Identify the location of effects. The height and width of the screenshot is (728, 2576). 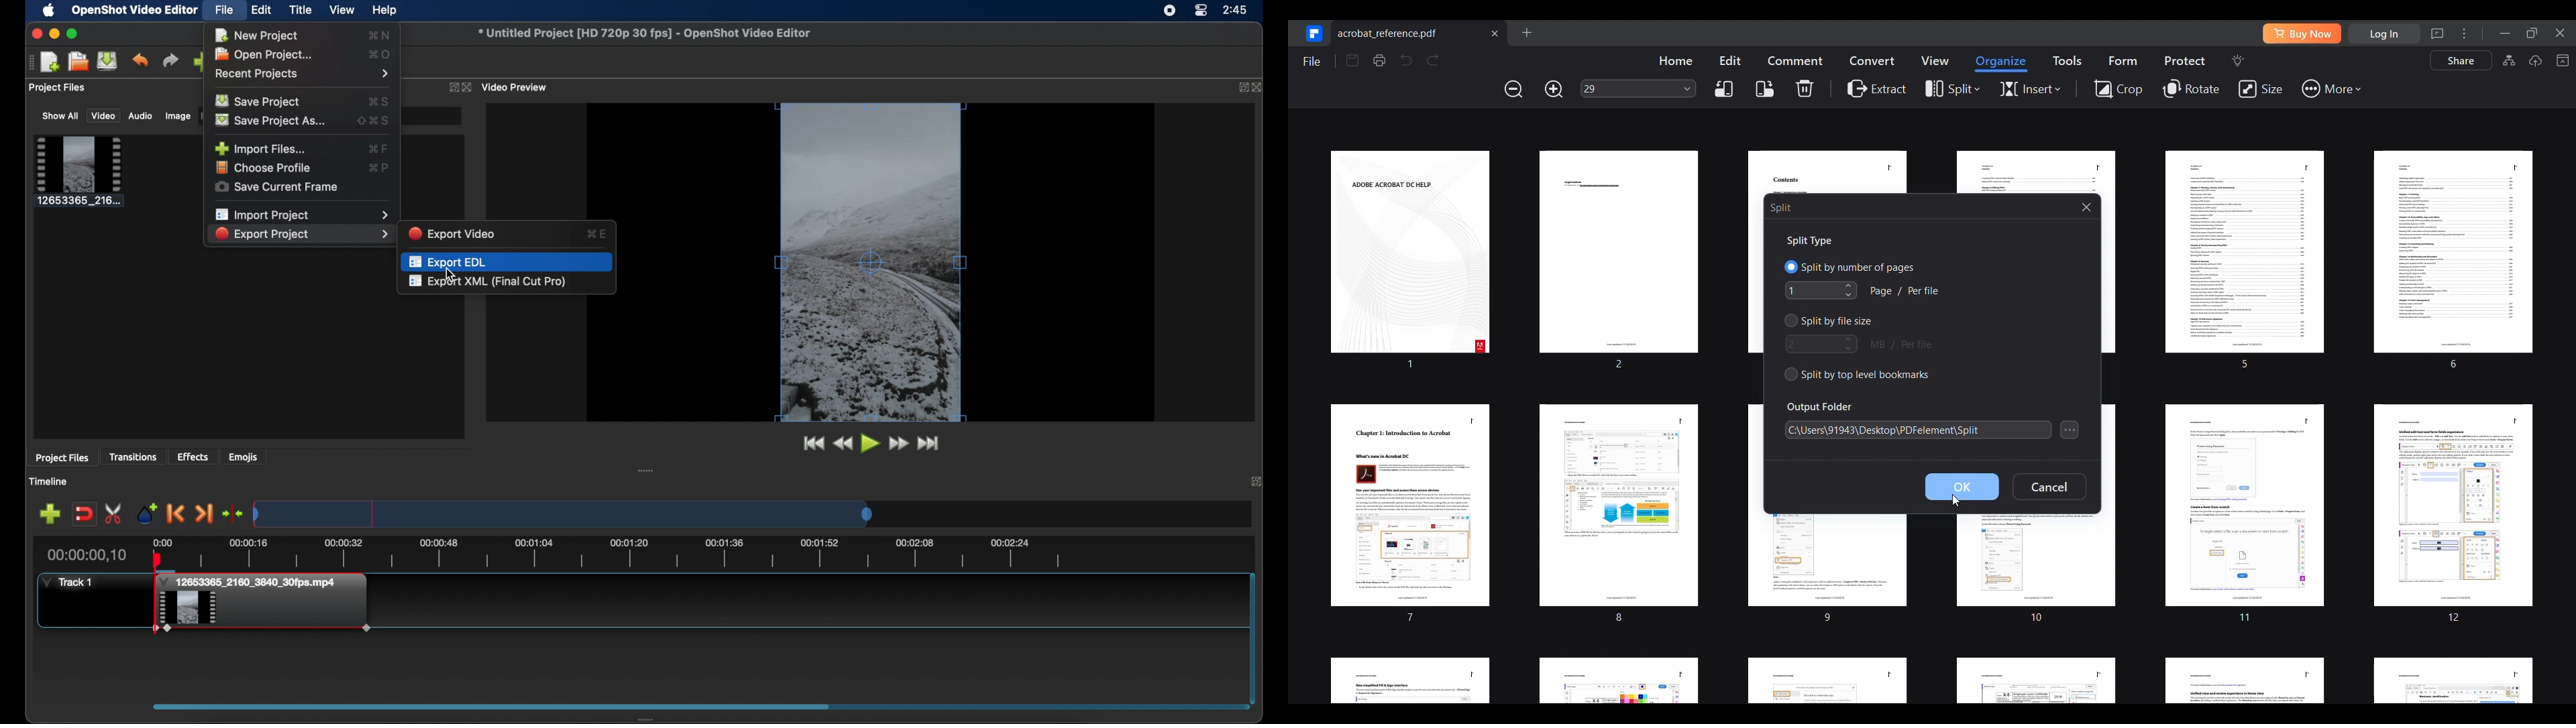
(193, 457).